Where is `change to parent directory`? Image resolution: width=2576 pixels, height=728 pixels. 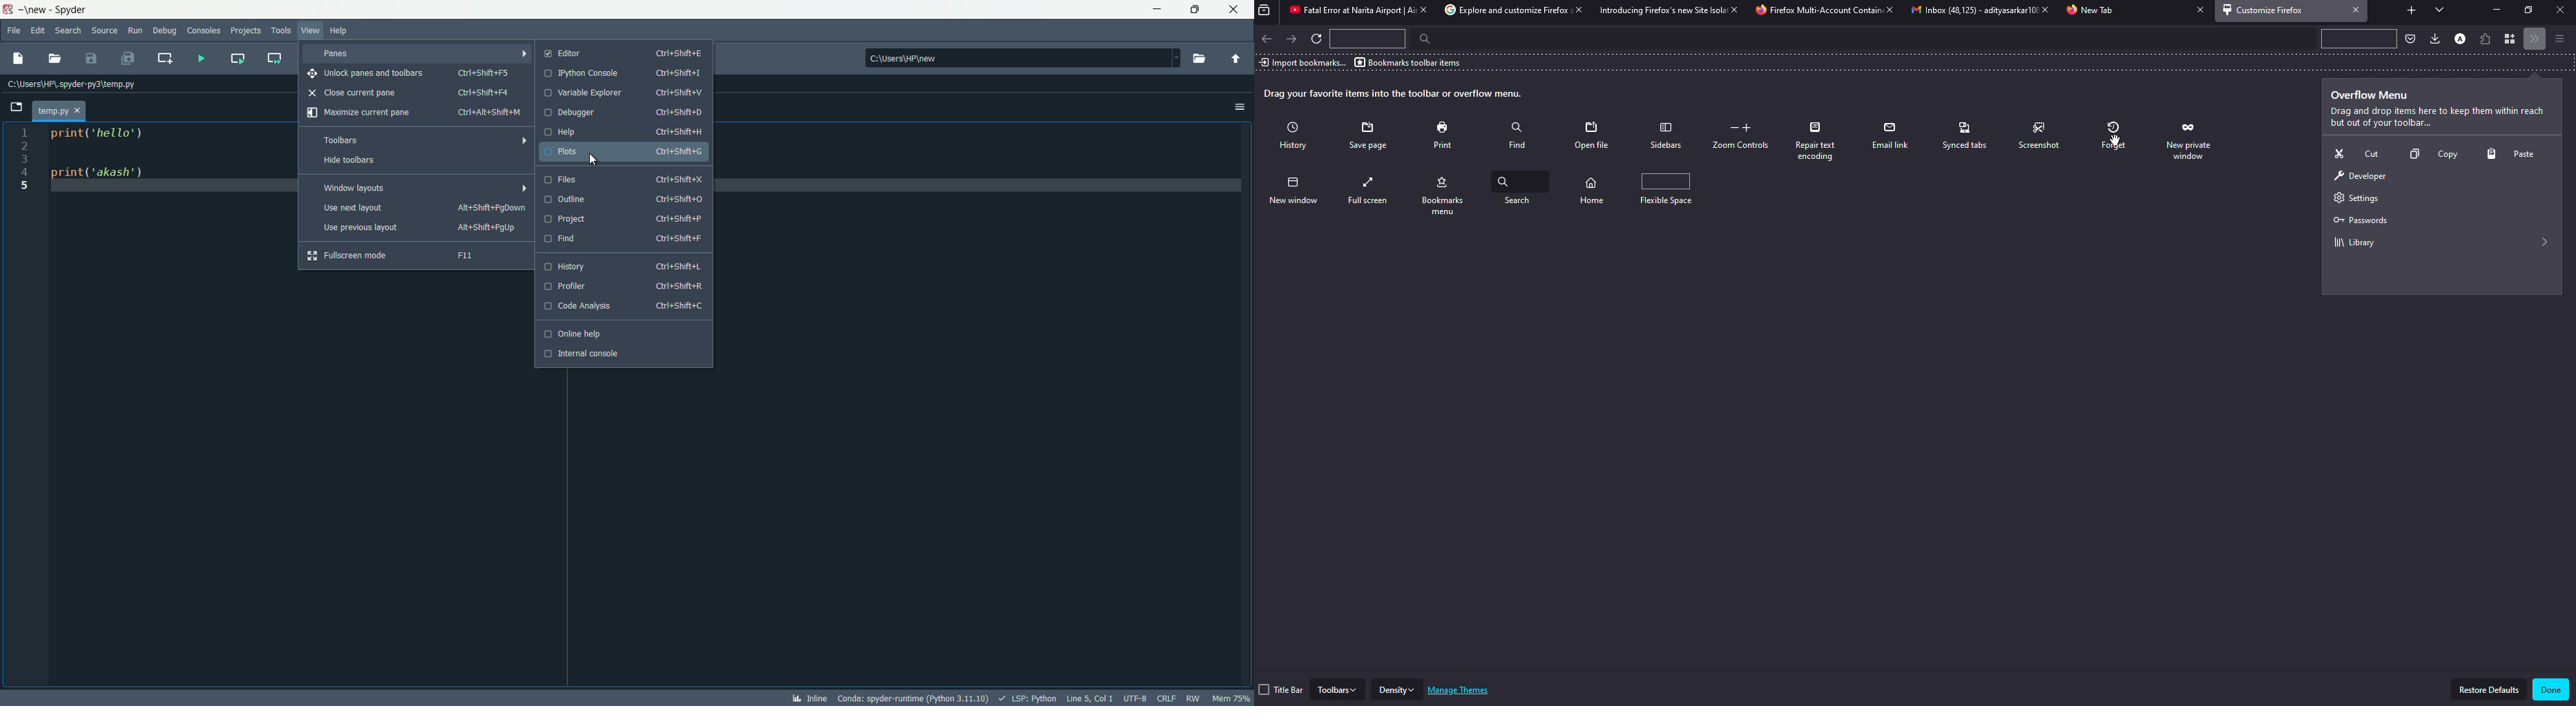
change to parent directory is located at coordinates (1238, 58).